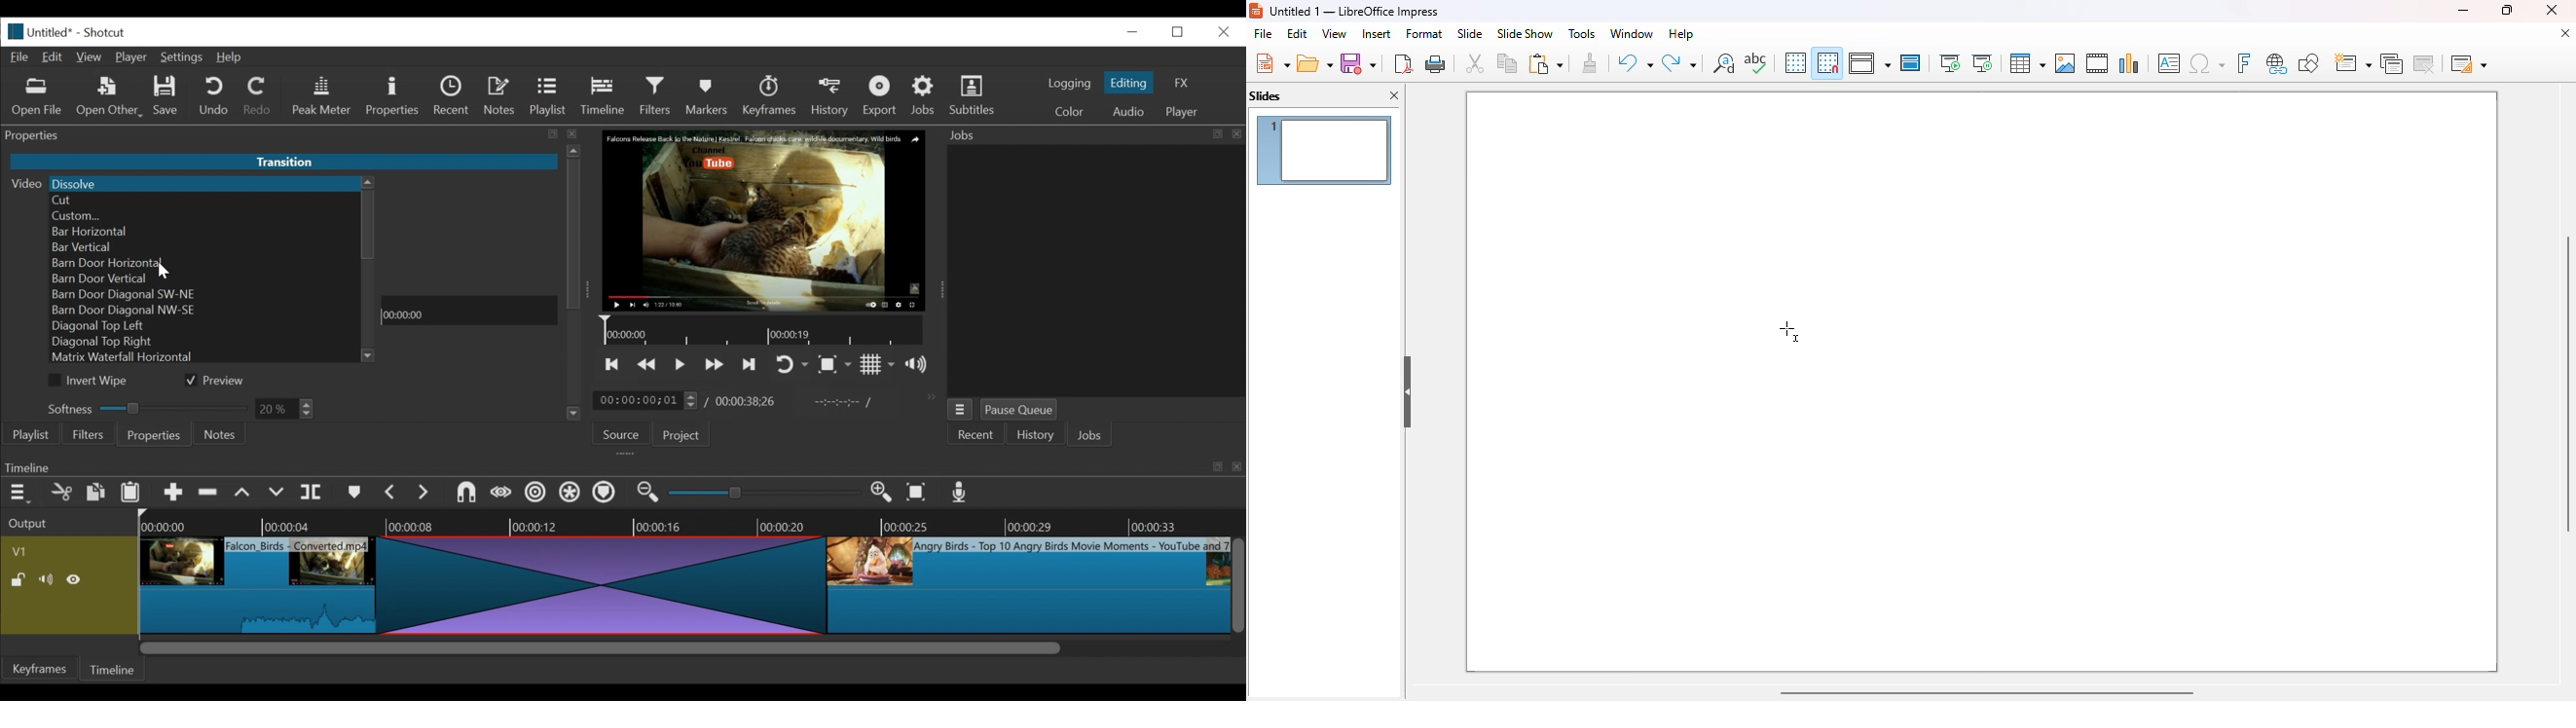 The width and height of the screenshot is (2576, 728). I want to click on export directly as PDF, so click(1403, 63).